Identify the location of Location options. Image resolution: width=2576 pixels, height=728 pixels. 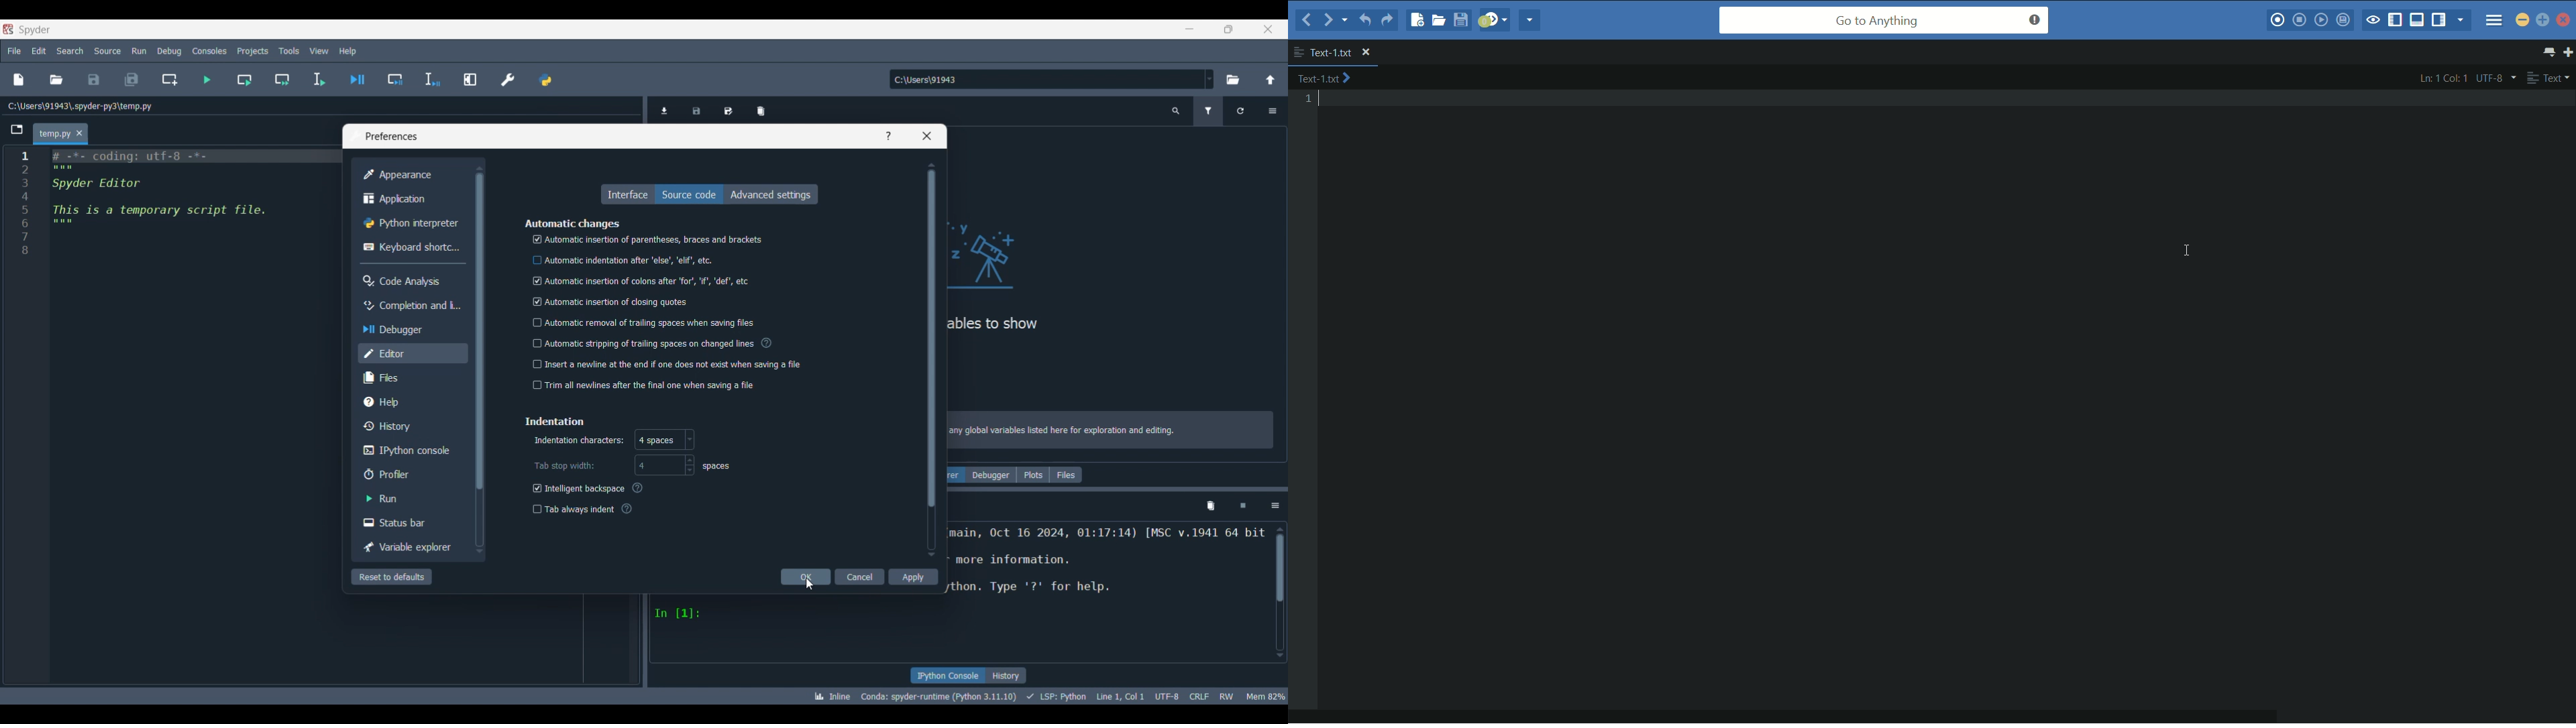
(1210, 79).